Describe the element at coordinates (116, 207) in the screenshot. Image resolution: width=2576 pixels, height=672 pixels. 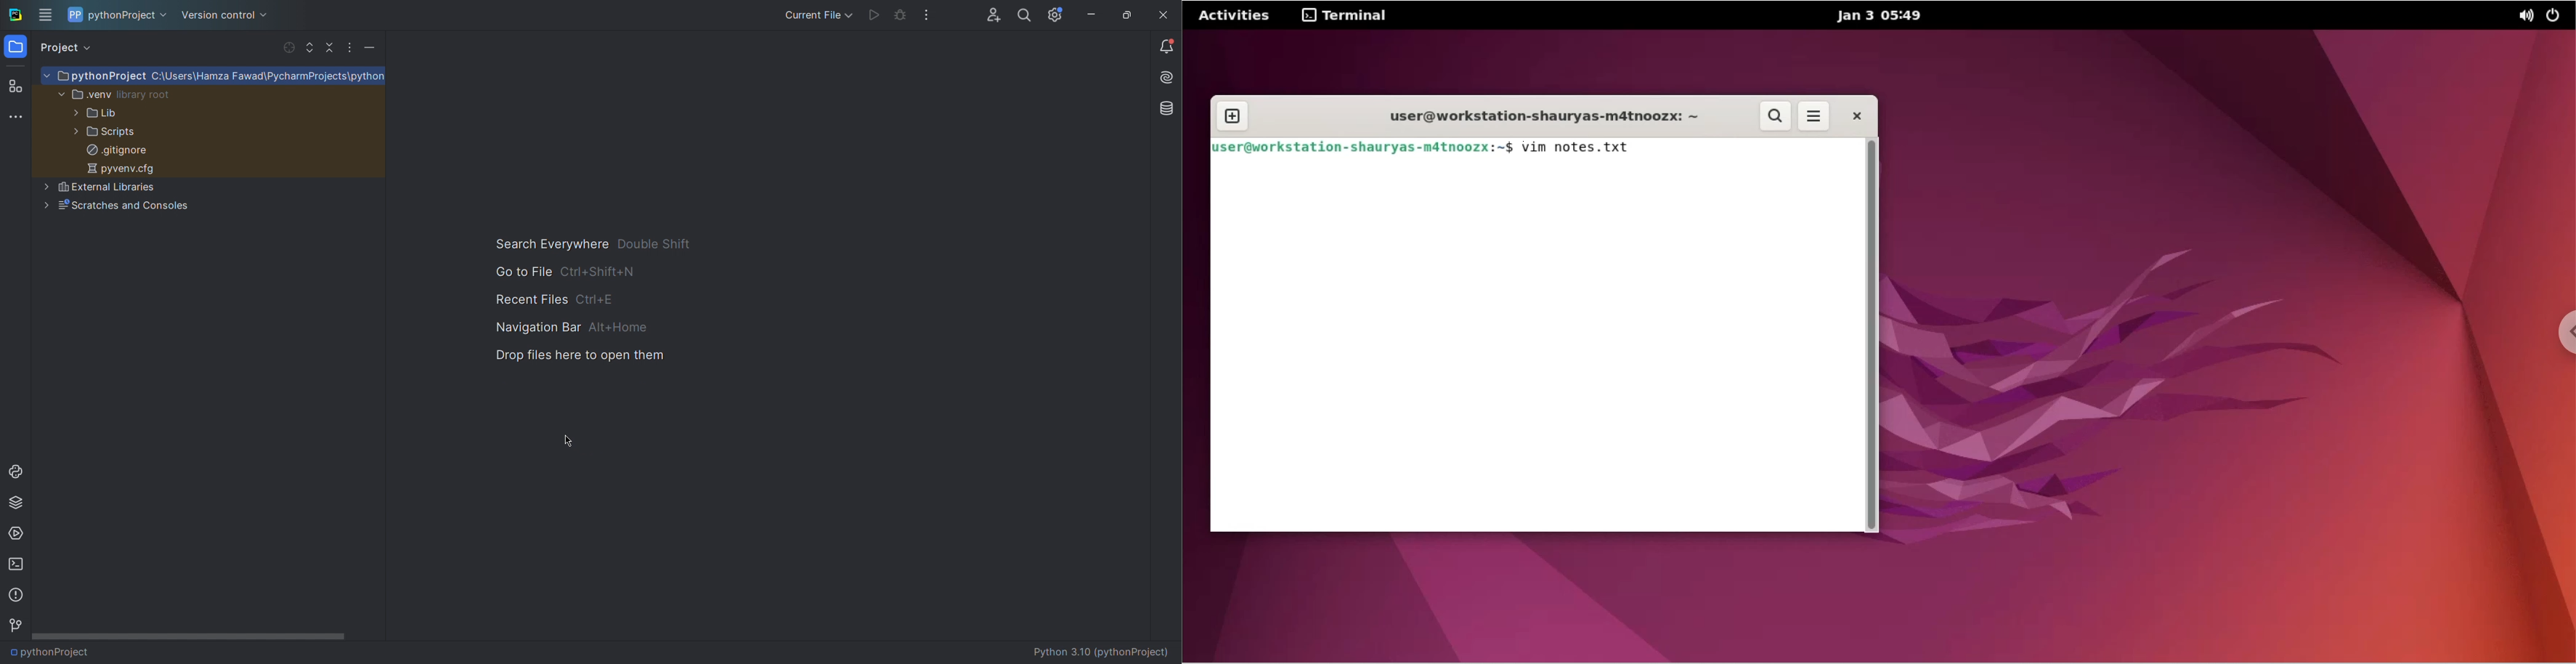
I see `Scrathes and console` at that location.